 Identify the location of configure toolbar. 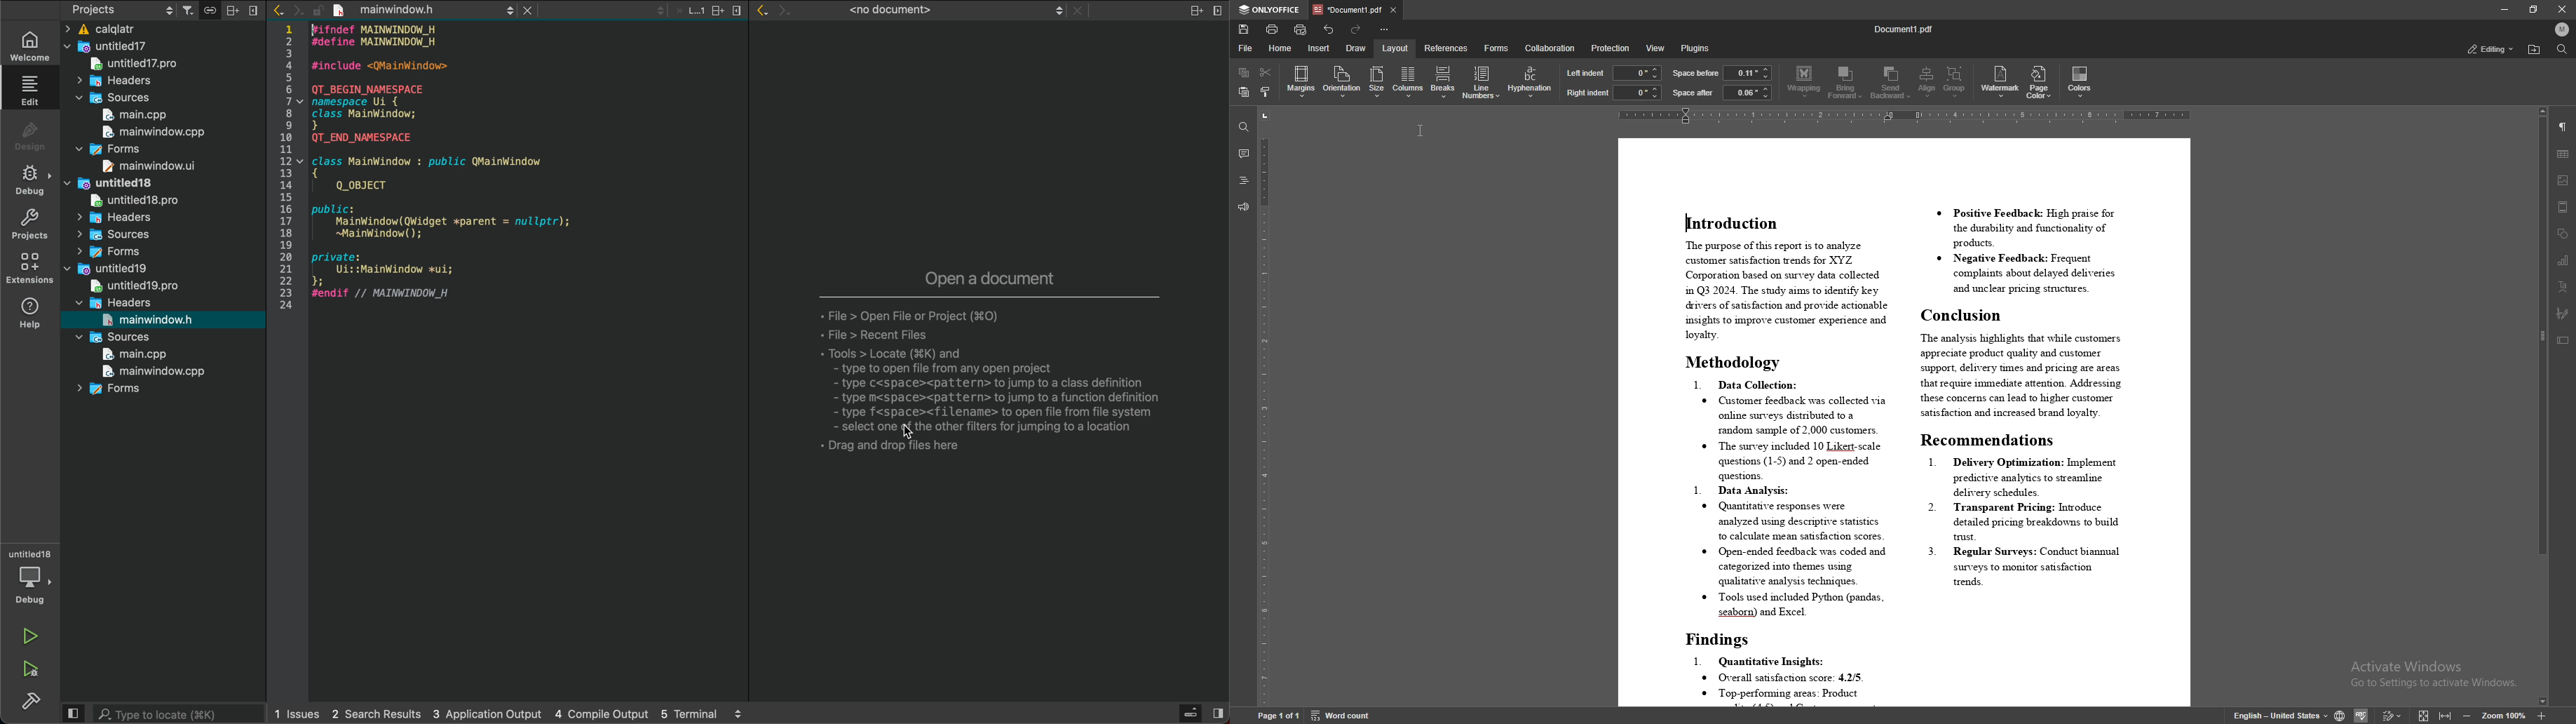
(1387, 29).